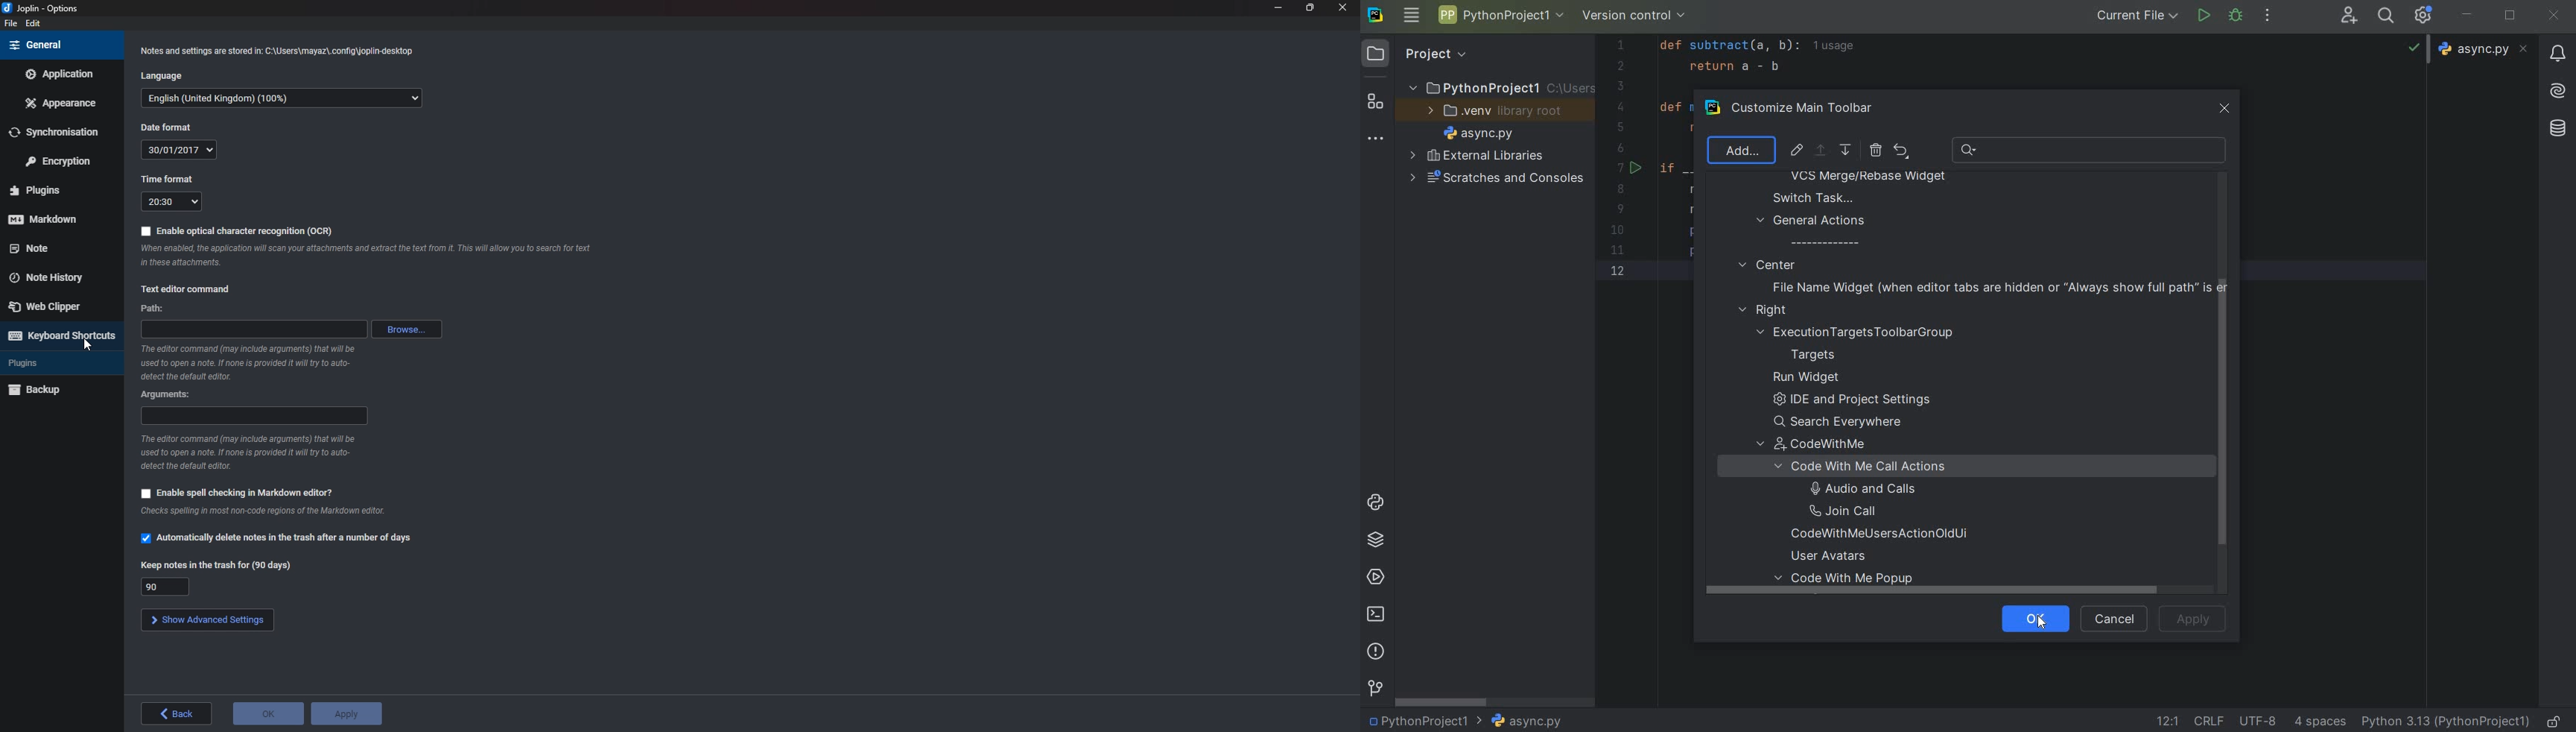 The width and height of the screenshot is (2576, 756). What do you see at coordinates (174, 202) in the screenshot?
I see `Time format` at bounding box center [174, 202].